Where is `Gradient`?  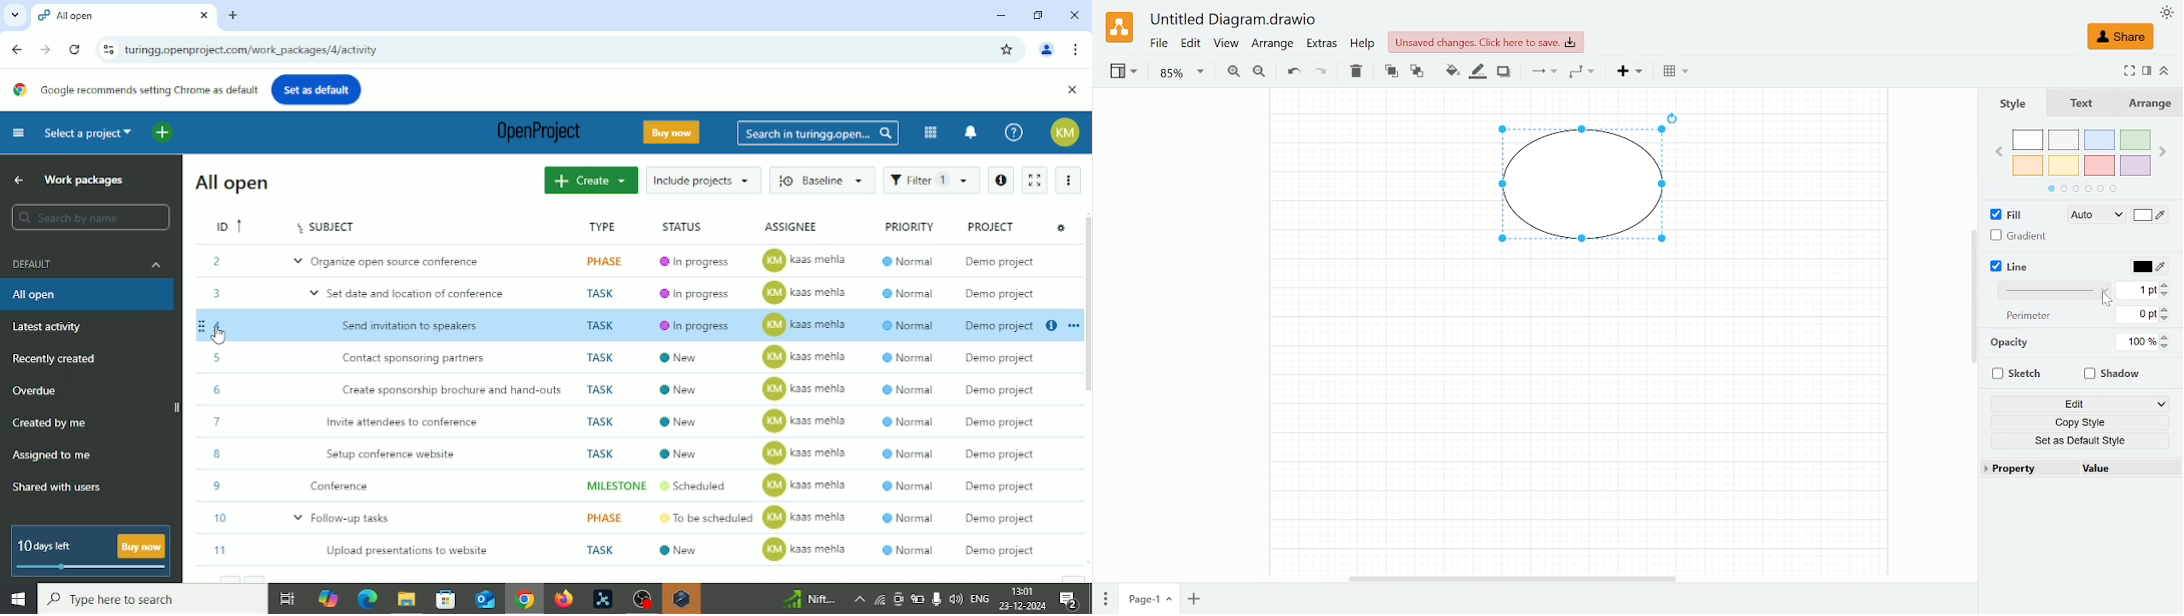 Gradient is located at coordinates (2022, 237).